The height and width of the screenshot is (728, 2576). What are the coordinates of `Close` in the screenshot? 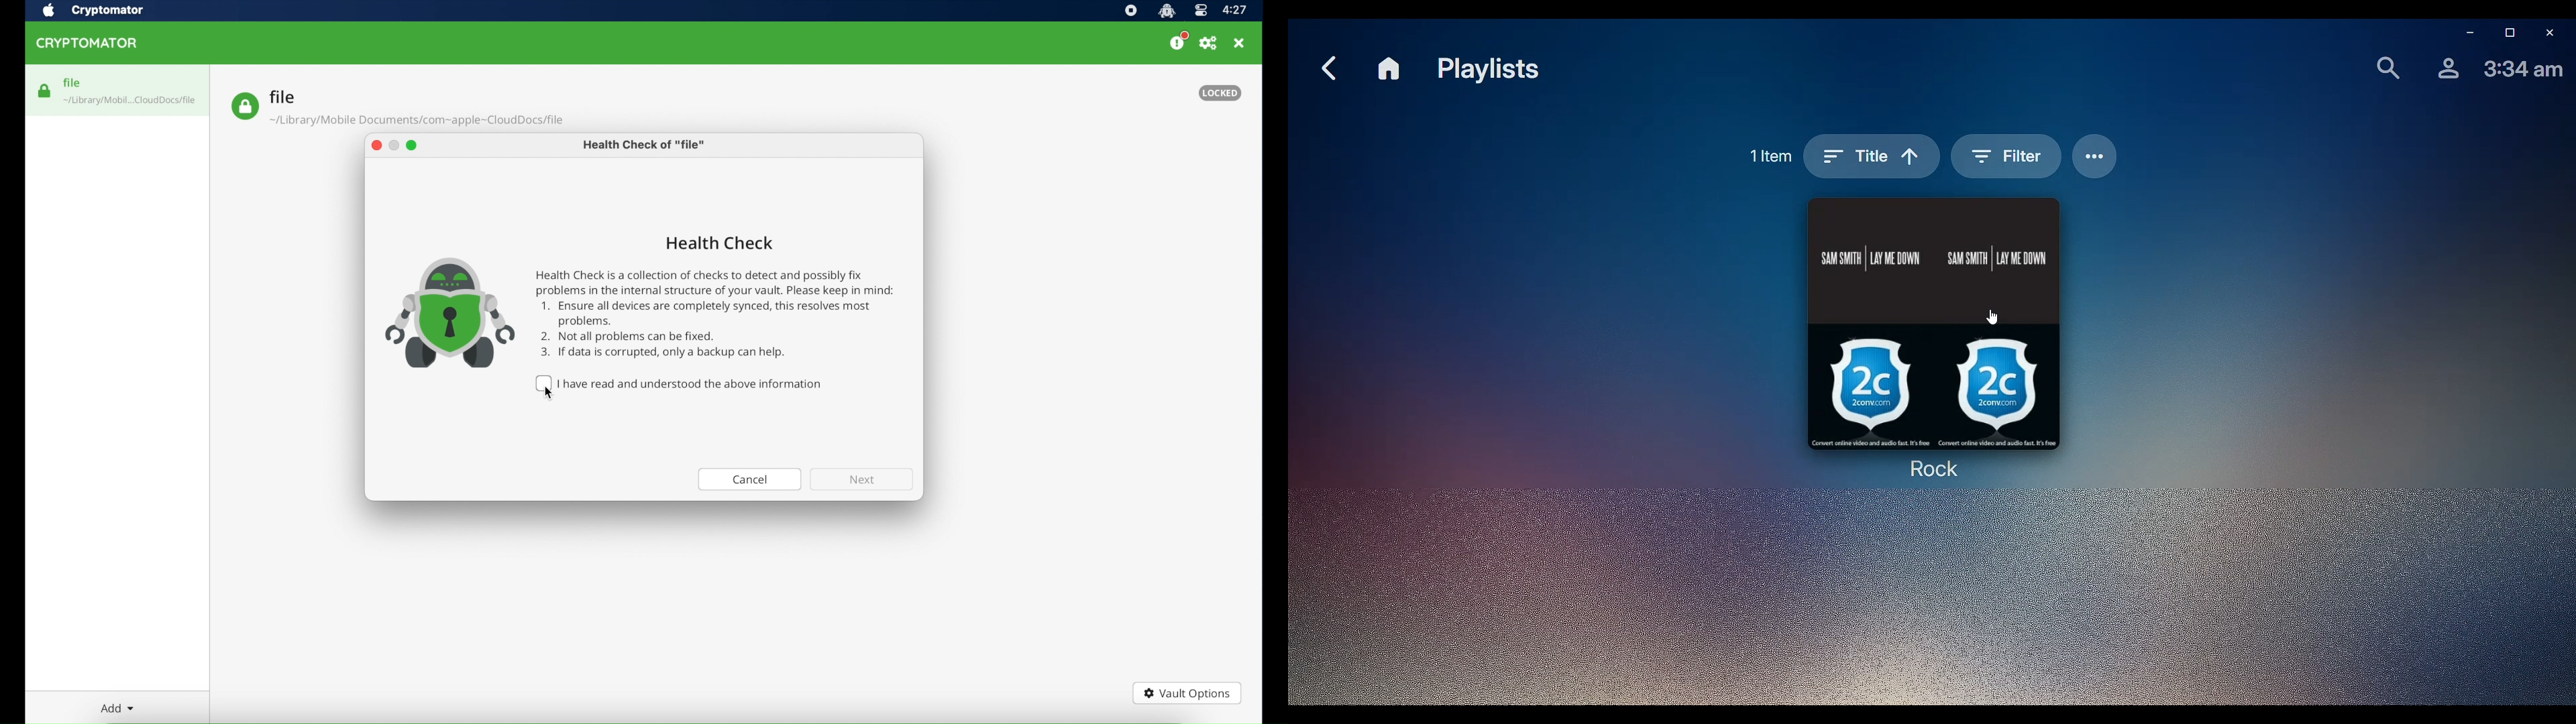 It's located at (2549, 34).